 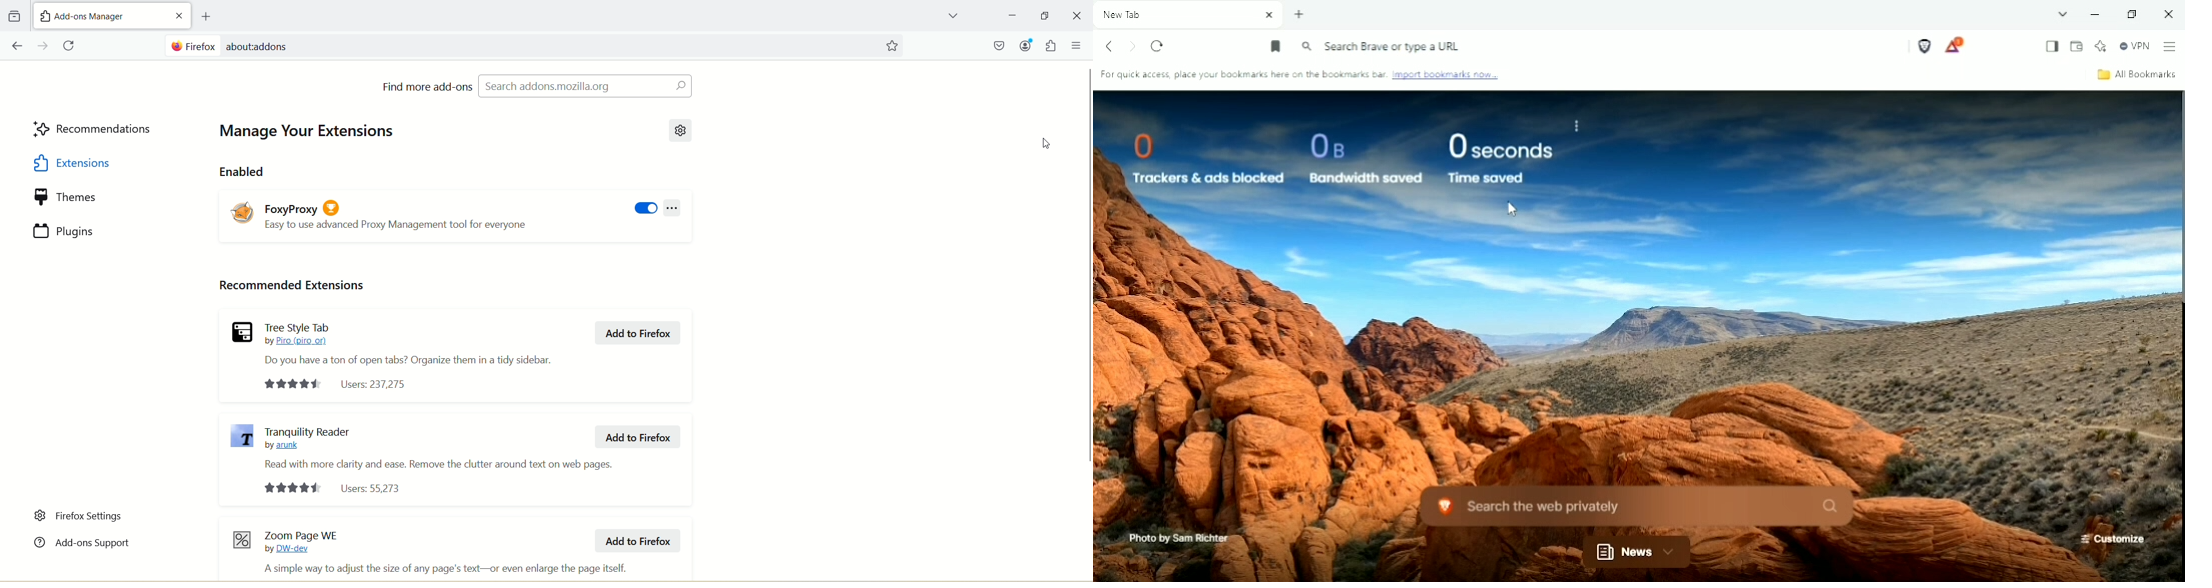 I want to click on Tree style logo, so click(x=241, y=331).